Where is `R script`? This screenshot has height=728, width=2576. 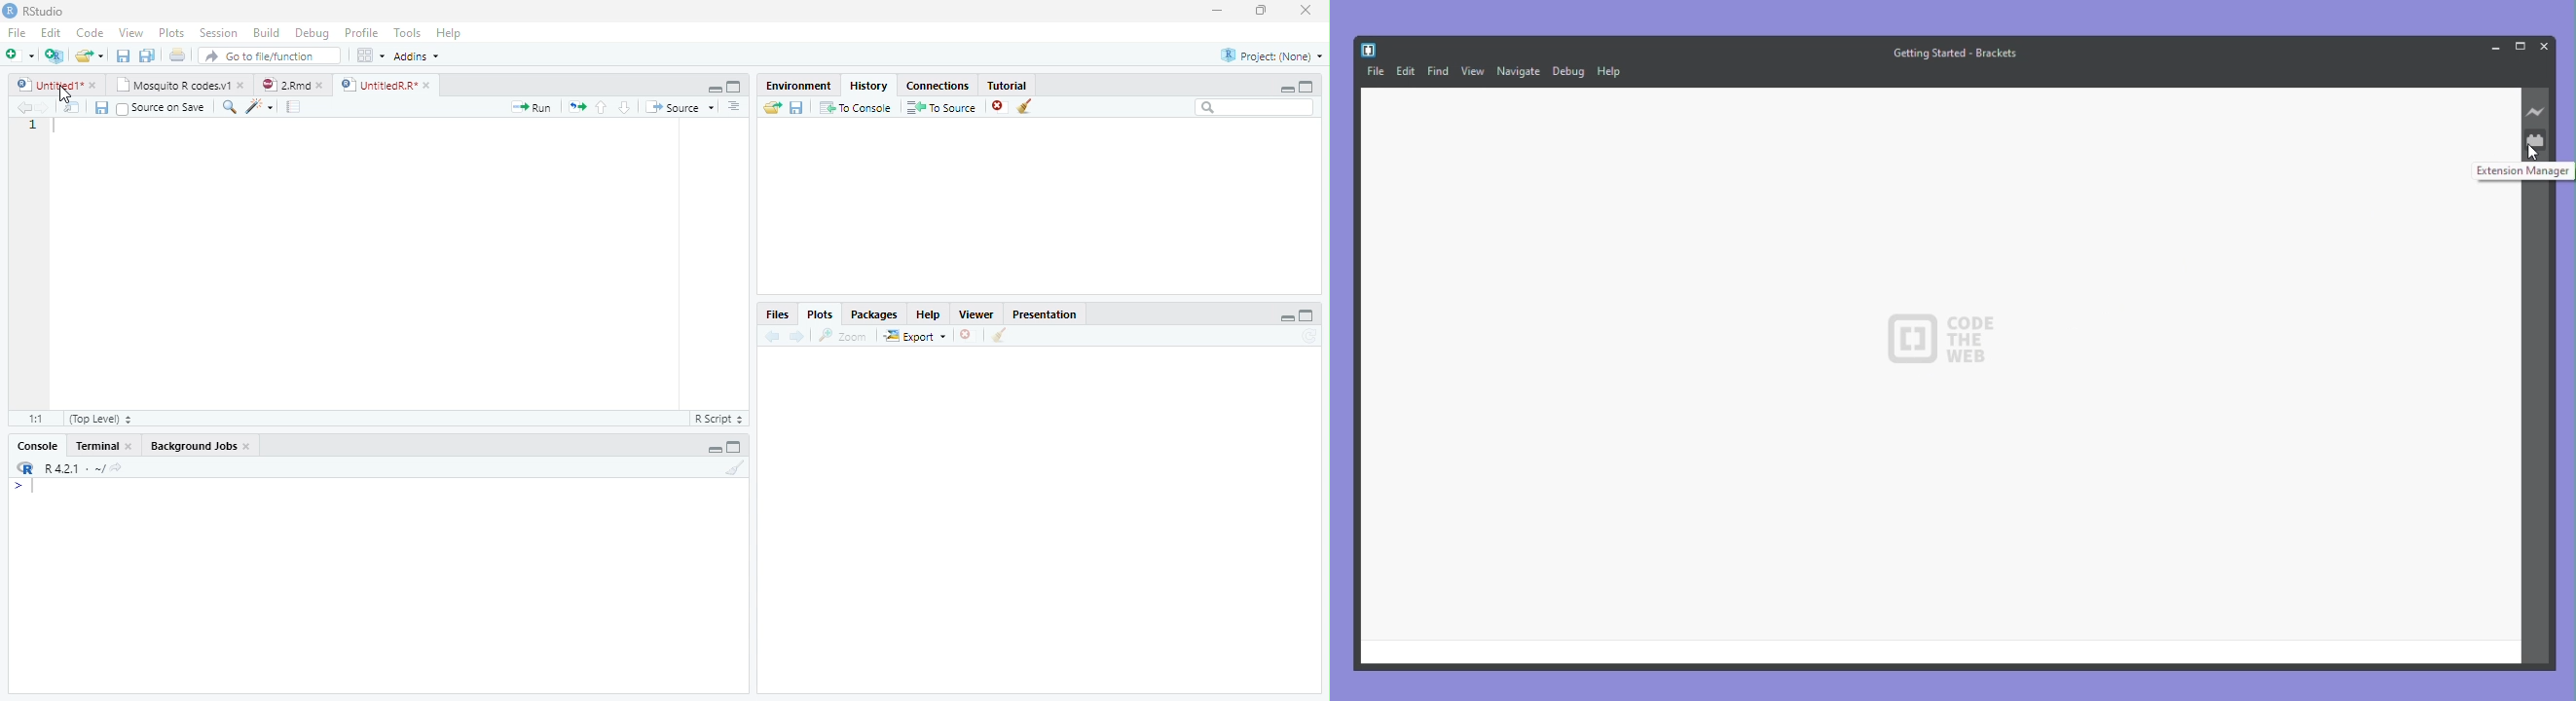 R script is located at coordinates (721, 419).